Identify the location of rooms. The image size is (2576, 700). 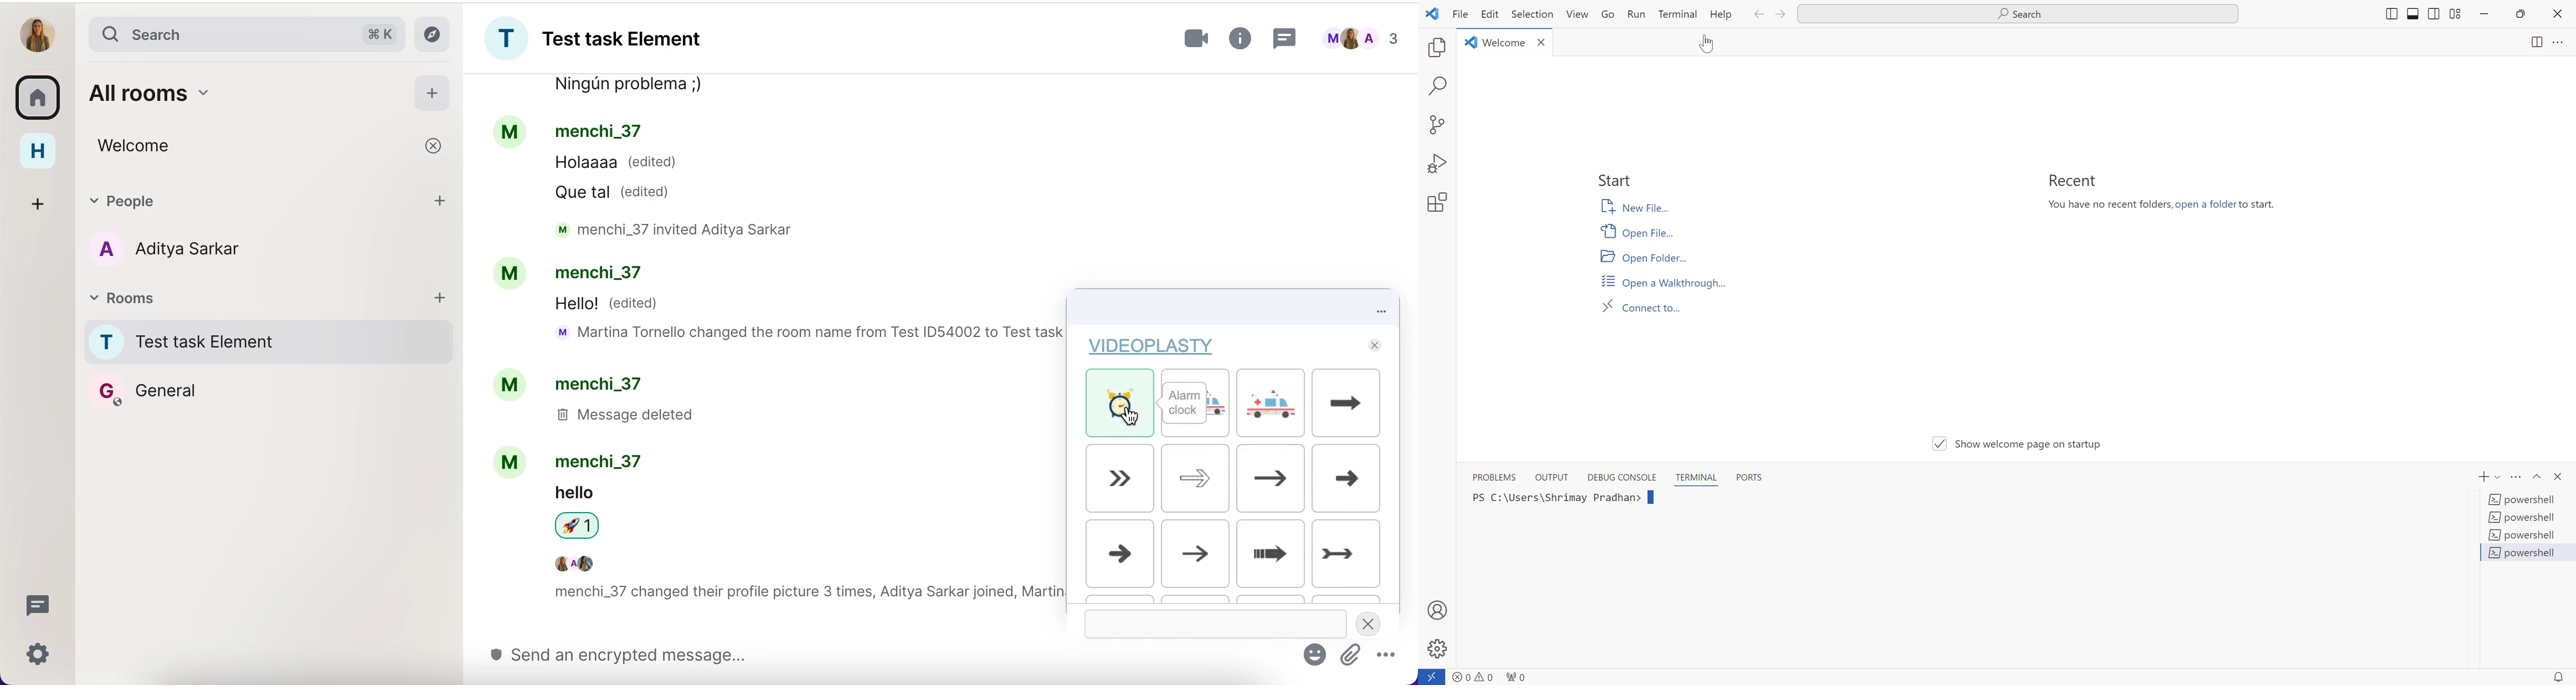
(242, 301).